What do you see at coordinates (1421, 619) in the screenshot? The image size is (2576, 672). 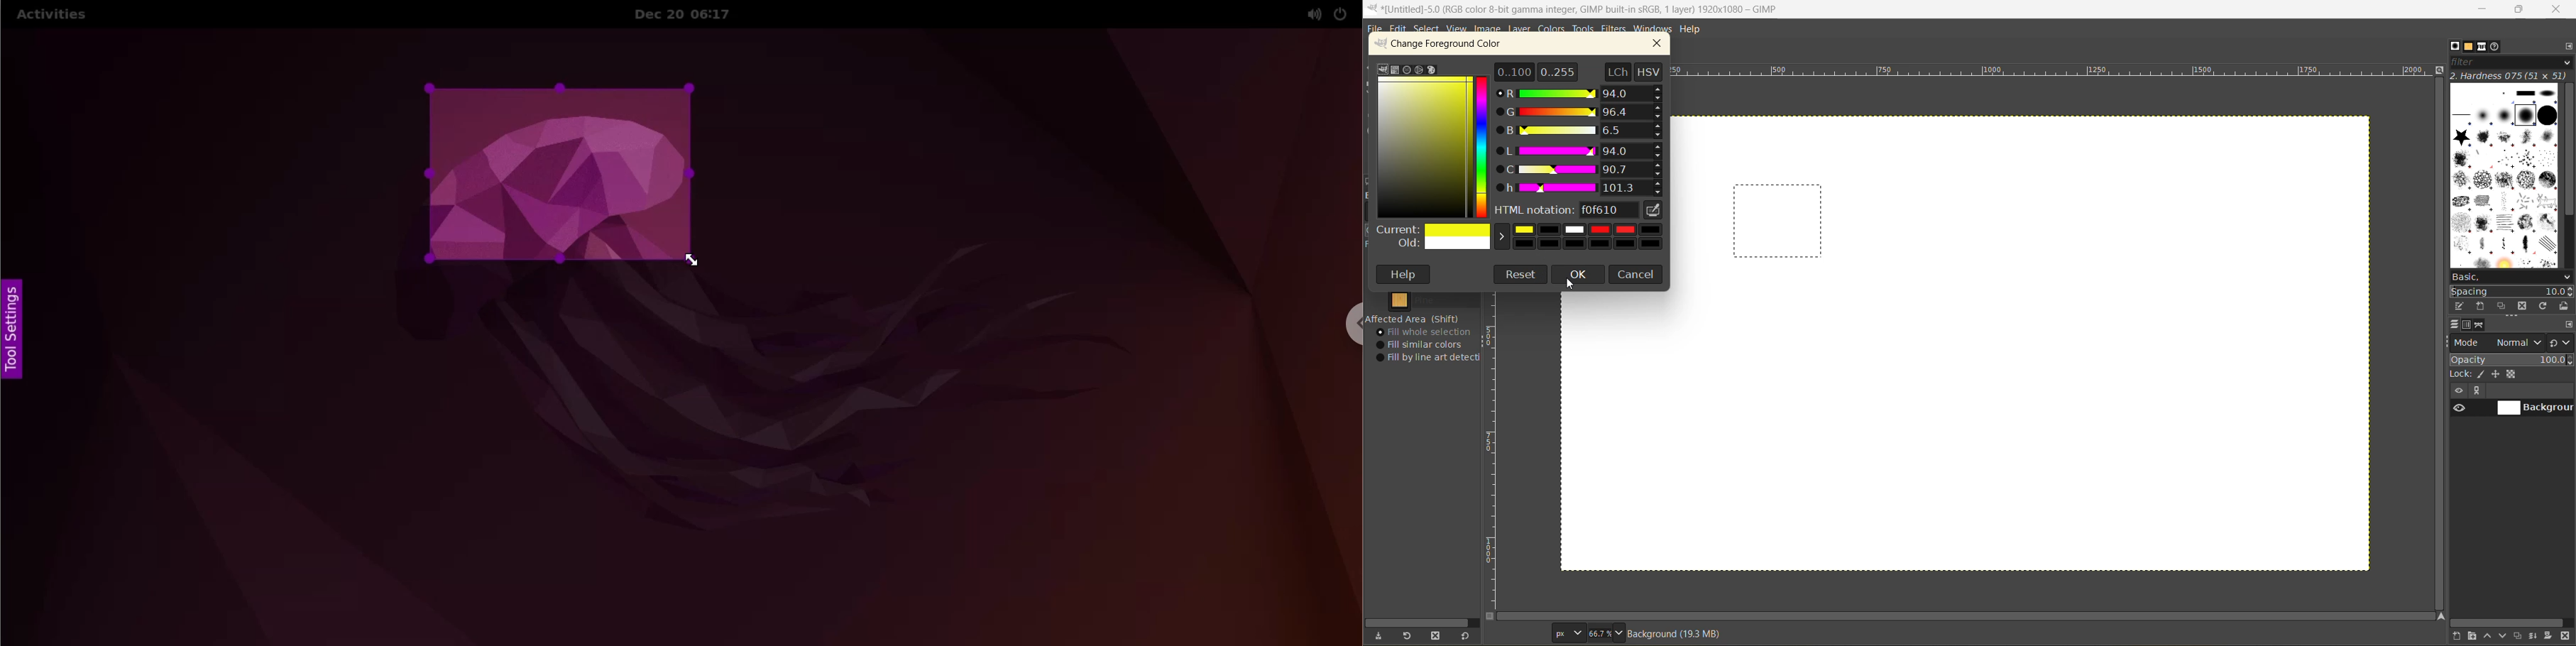 I see `horizontal scroll bar` at bounding box center [1421, 619].